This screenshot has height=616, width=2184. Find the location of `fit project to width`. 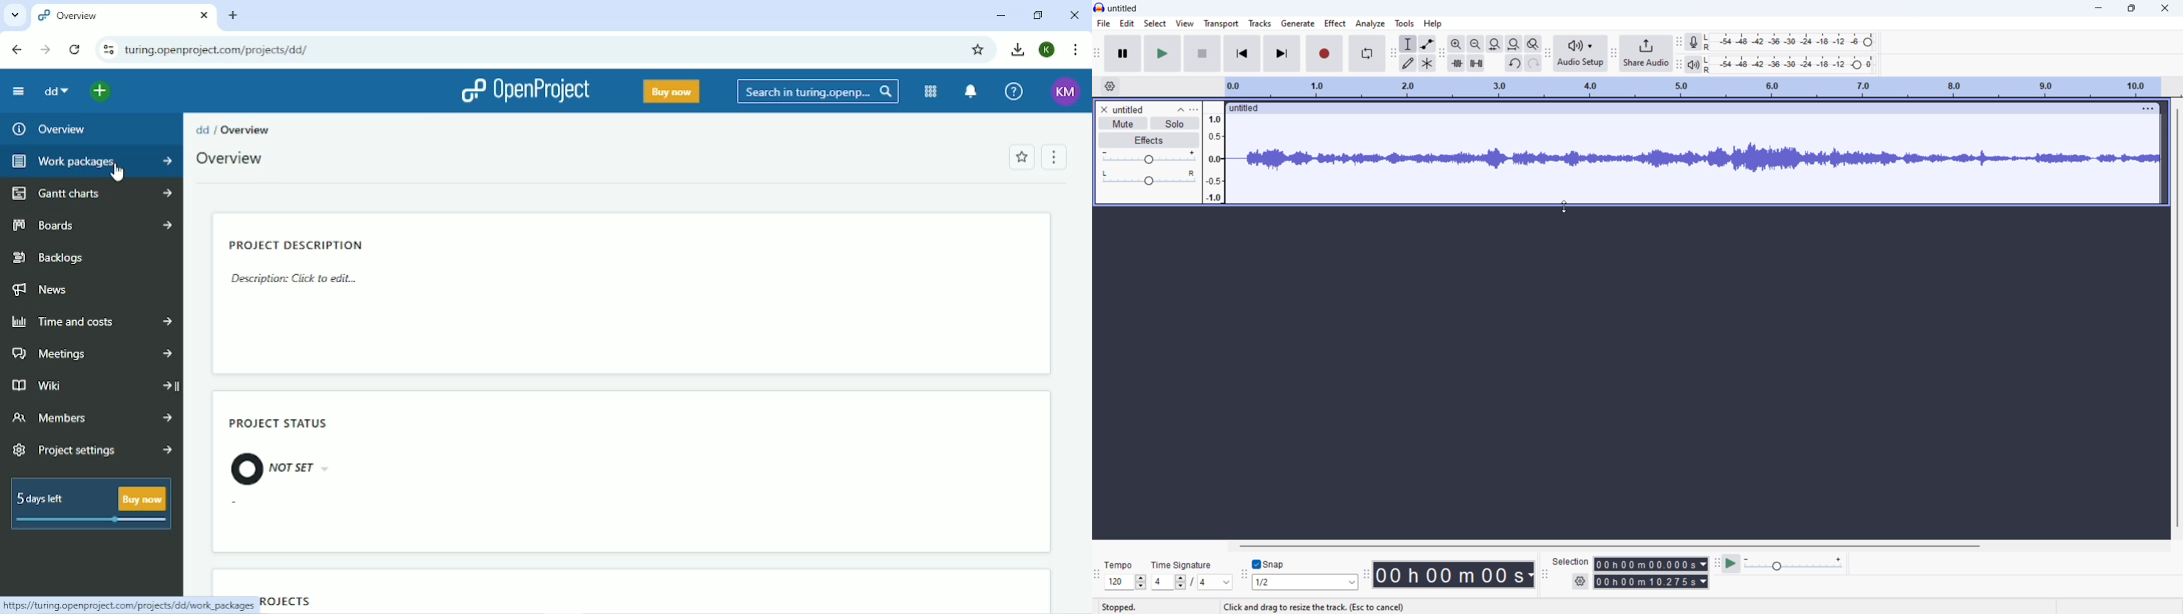

fit project to width is located at coordinates (1514, 44).